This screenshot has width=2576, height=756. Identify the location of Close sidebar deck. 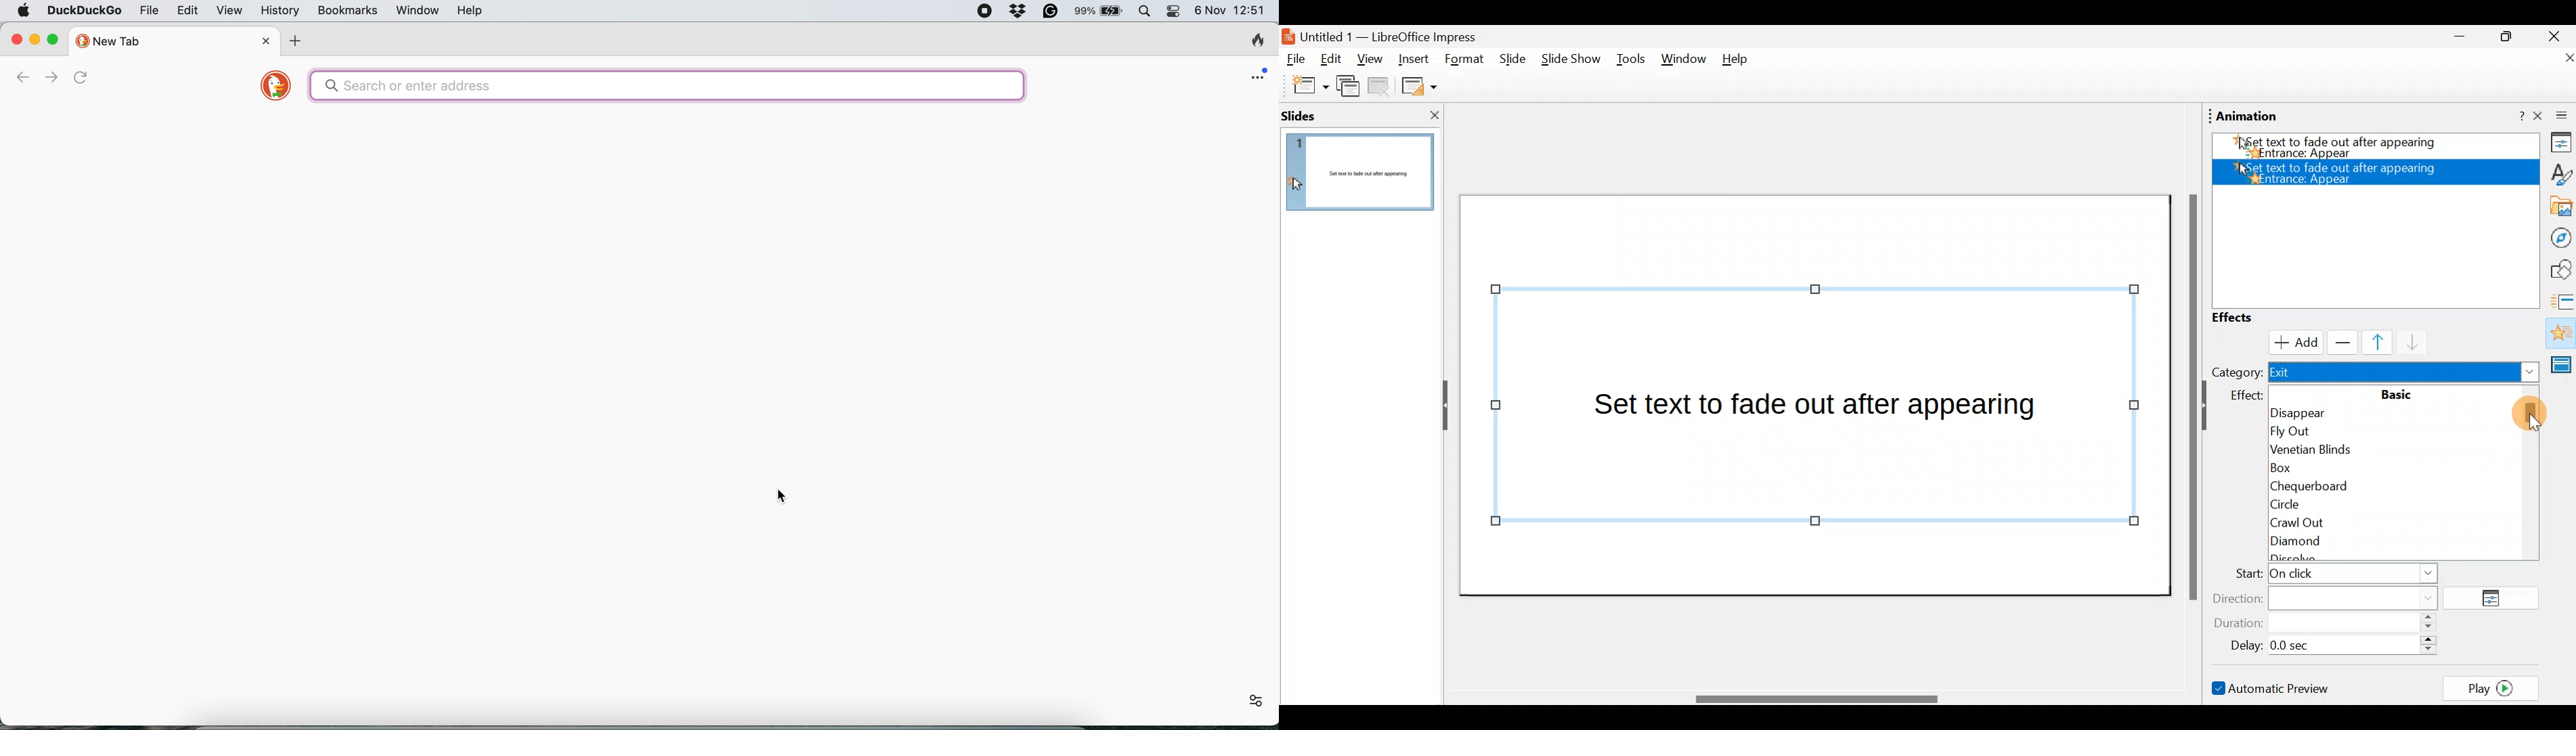
(2556, 116).